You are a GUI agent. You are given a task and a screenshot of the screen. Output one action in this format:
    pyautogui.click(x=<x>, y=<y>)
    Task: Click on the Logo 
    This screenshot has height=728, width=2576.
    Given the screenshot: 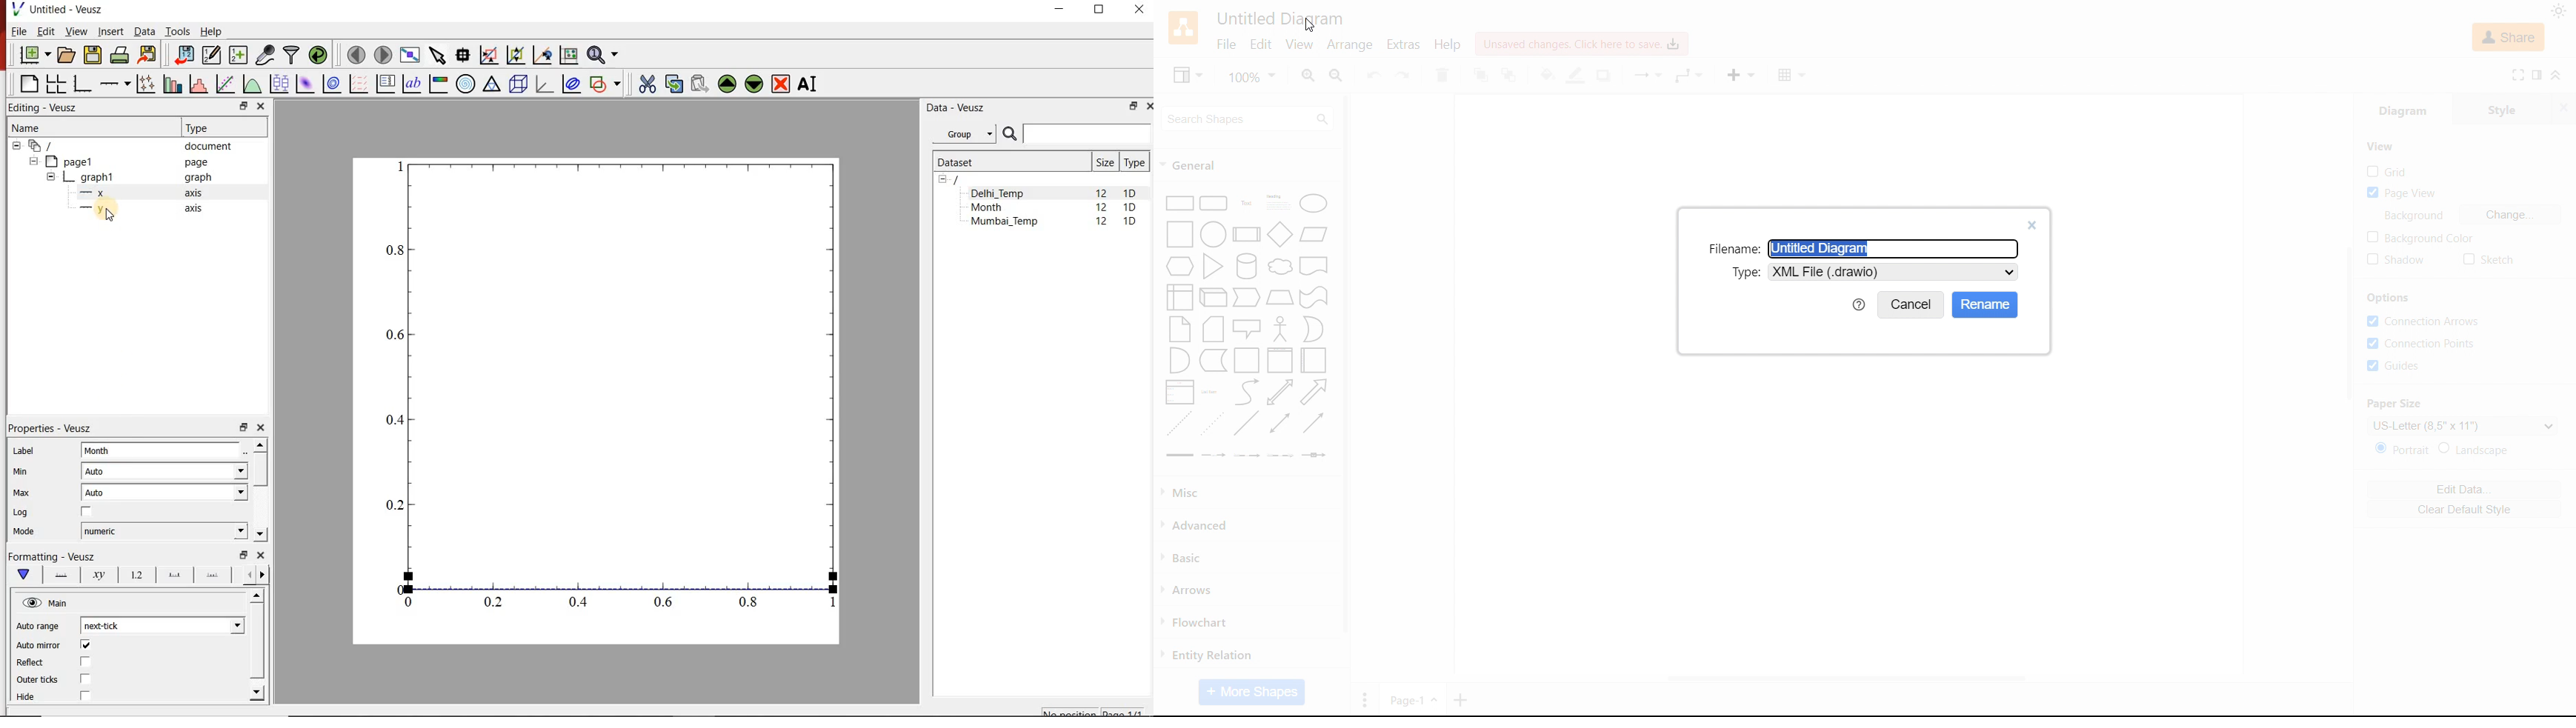 What is the action you would take?
    pyautogui.click(x=1184, y=27)
    